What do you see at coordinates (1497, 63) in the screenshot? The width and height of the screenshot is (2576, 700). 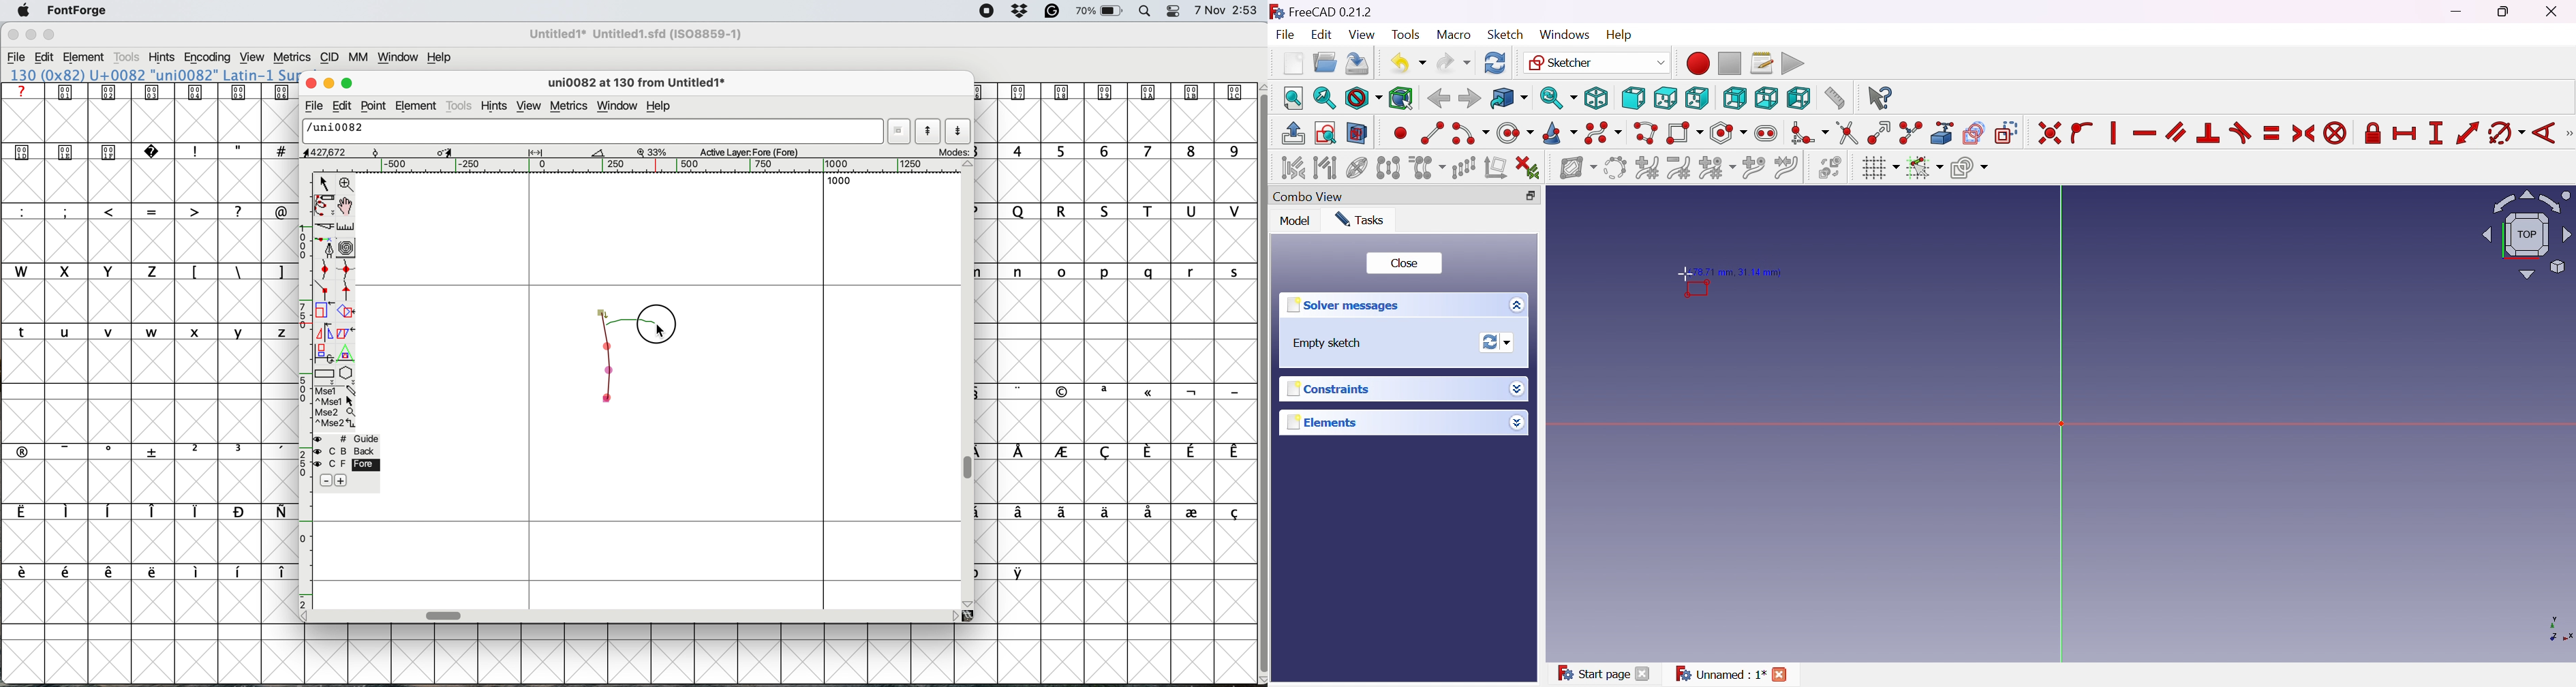 I see `Refresh` at bounding box center [1497, 63].